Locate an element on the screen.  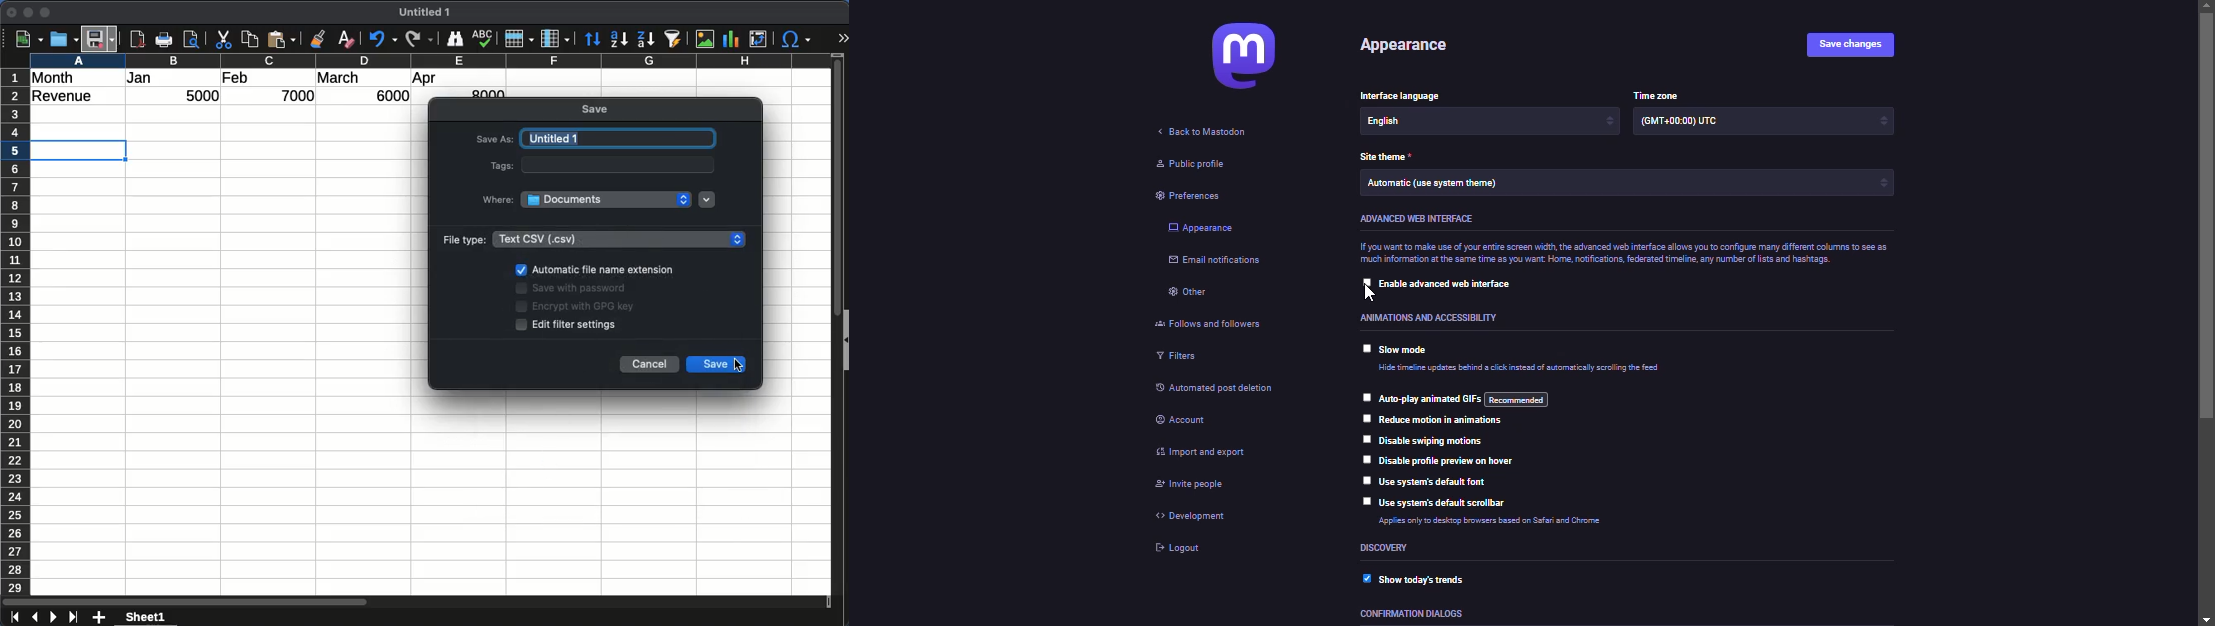
minimize is located at coordinates (29, 12).